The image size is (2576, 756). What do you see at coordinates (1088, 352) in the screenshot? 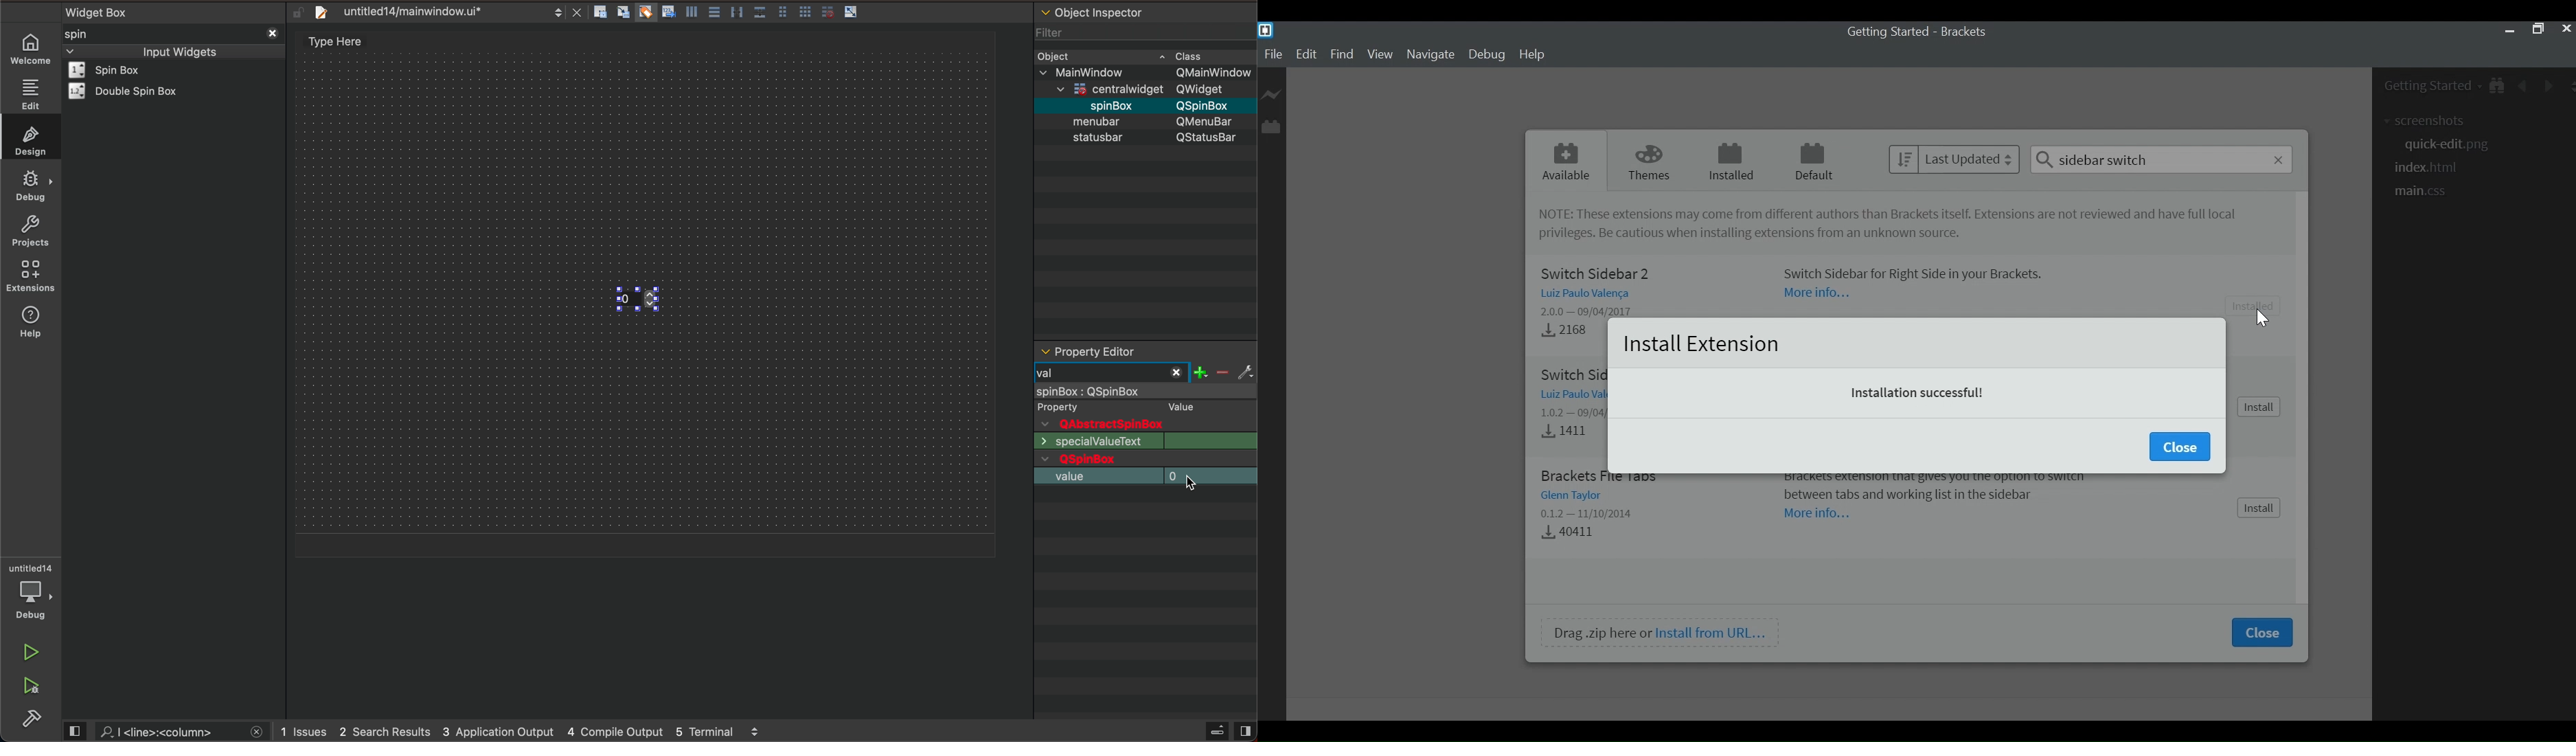
I see `editor` at bounding box center [1088, 352].